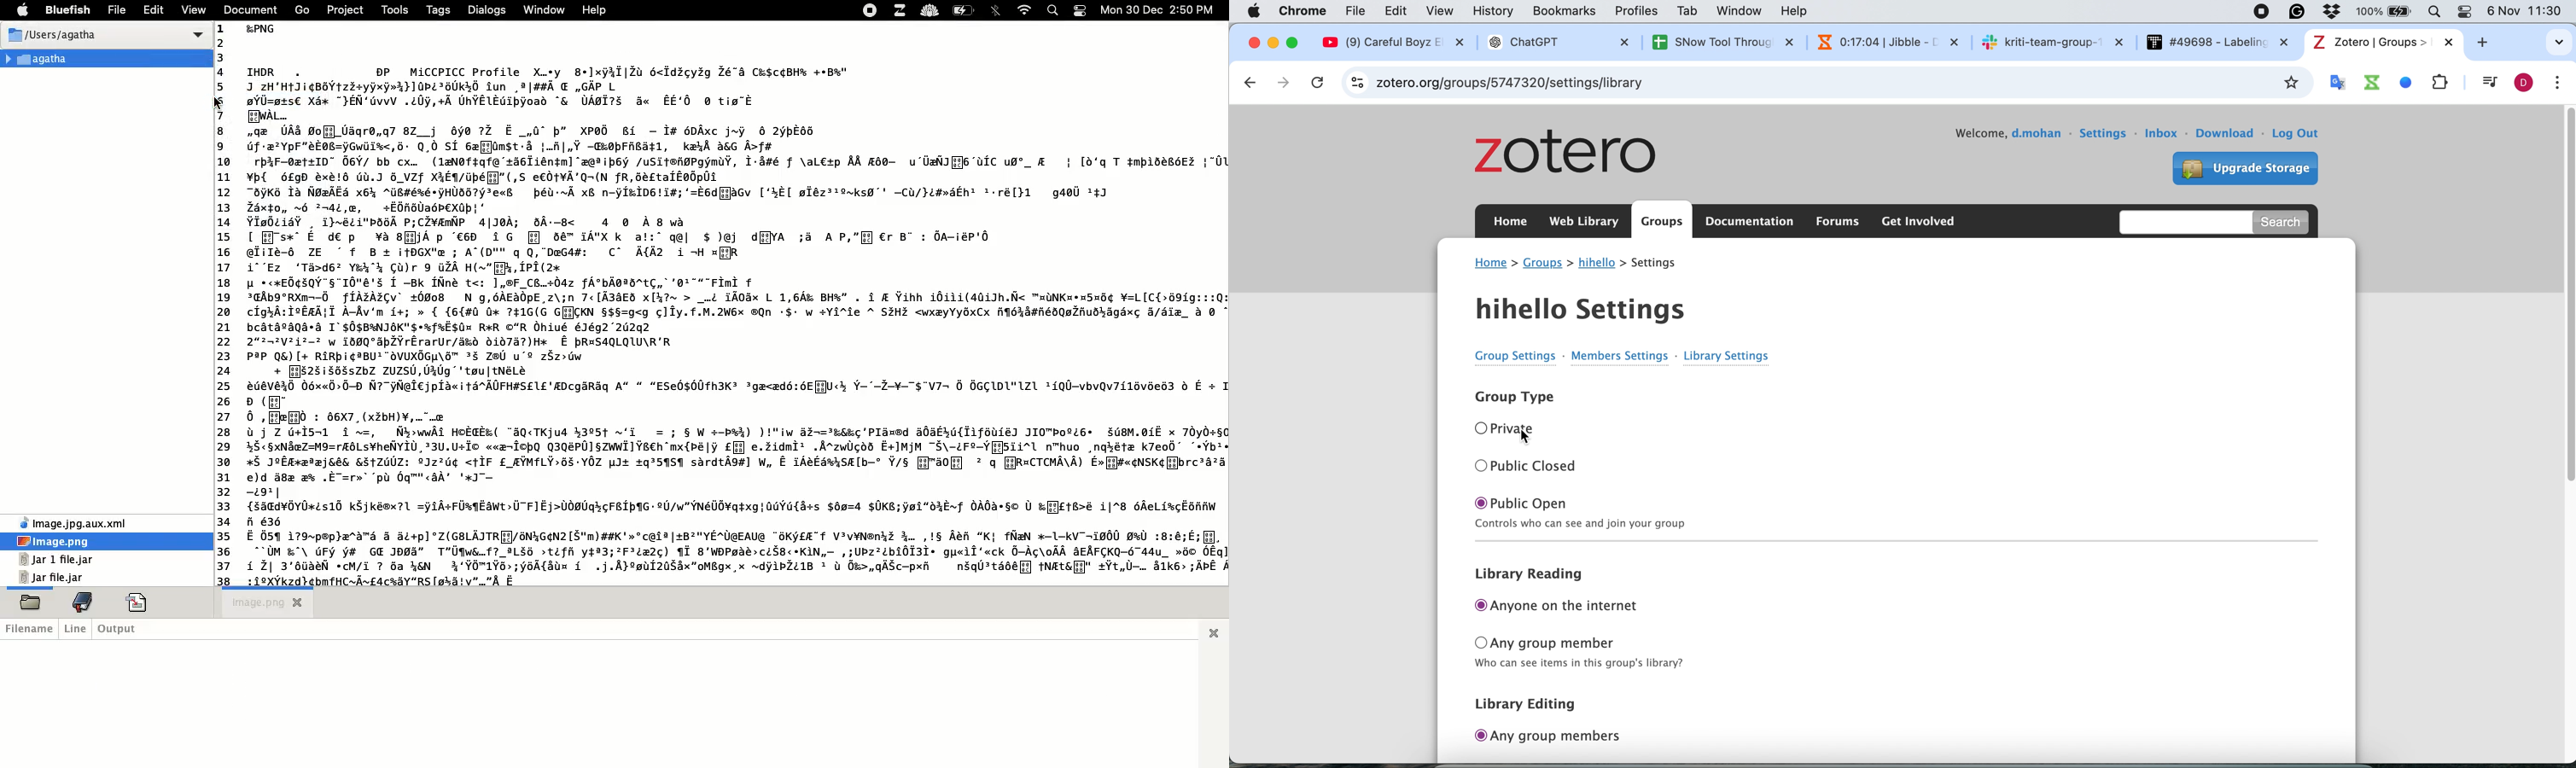 The image size is (2576, 784). What do you see at coordinates (2180, 220) in the screenshot?
I see `search ` at bounding box center [2180, 220].